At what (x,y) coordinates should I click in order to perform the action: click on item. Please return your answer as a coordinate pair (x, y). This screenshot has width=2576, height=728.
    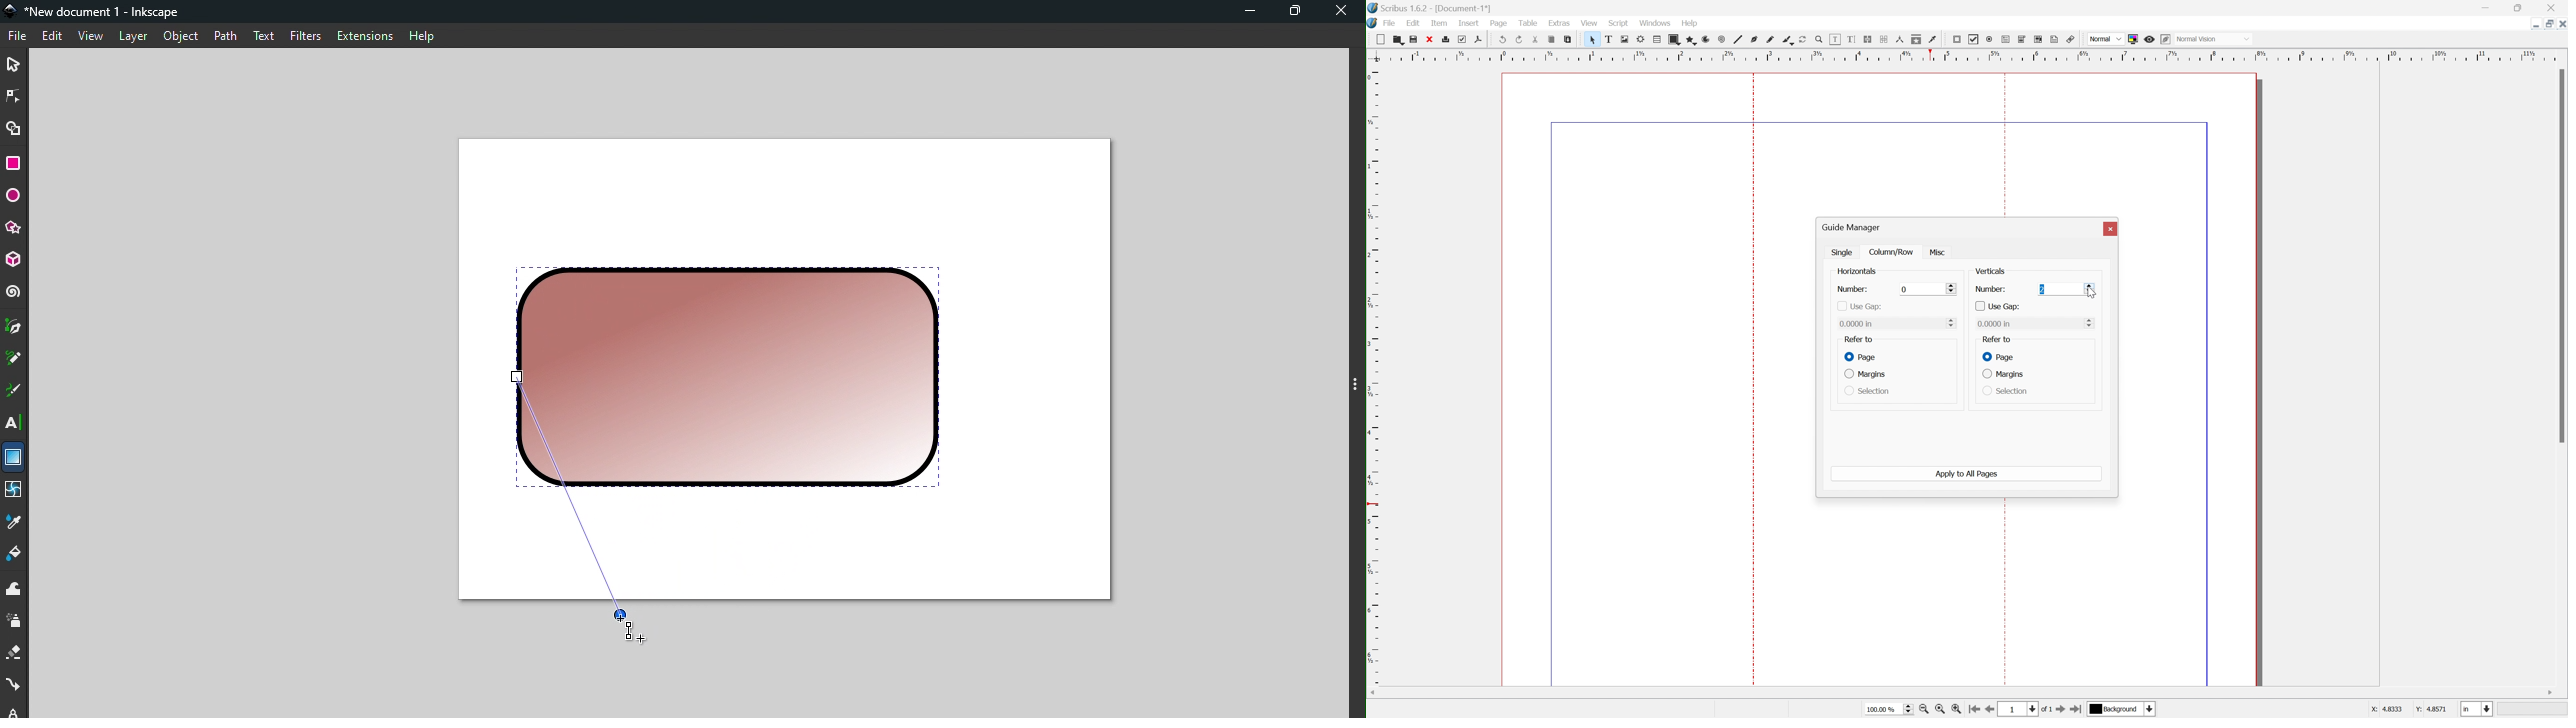
    Looking at the image, I should click on (1438, 23).